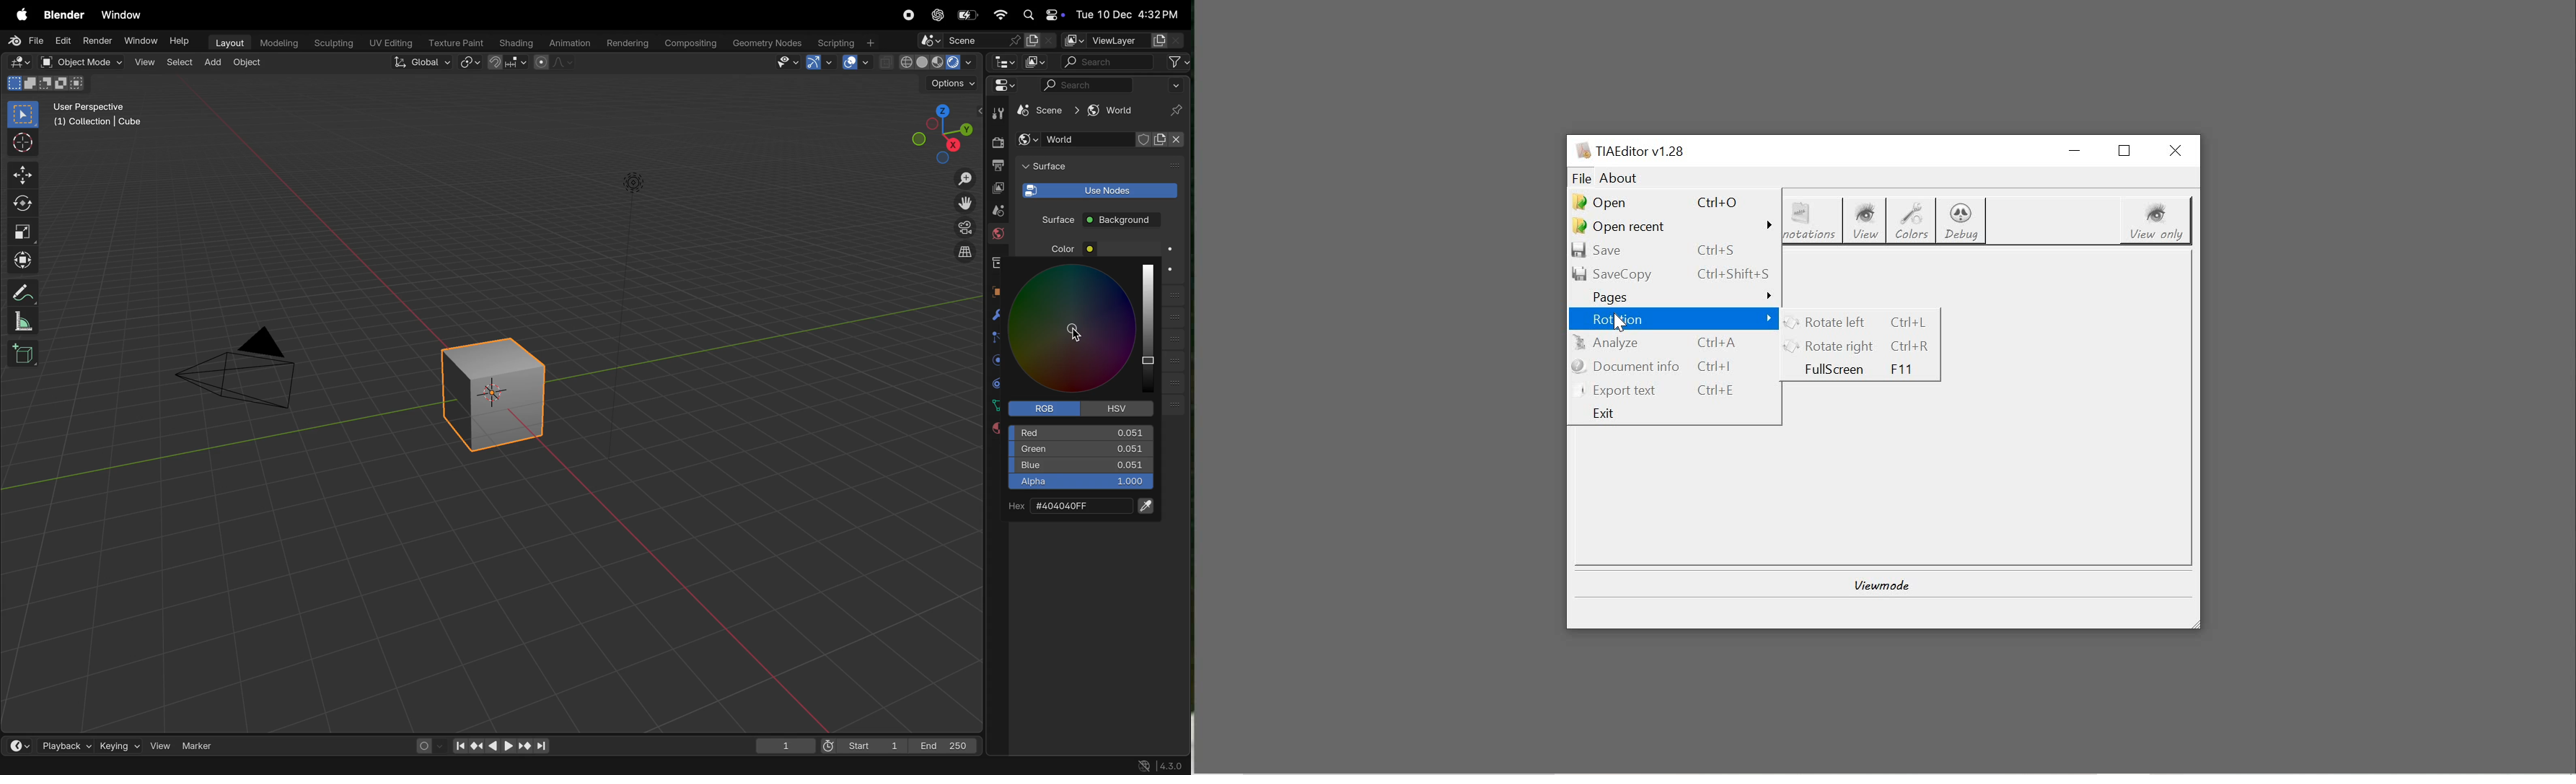  I want to click on File, so click(24, 41).